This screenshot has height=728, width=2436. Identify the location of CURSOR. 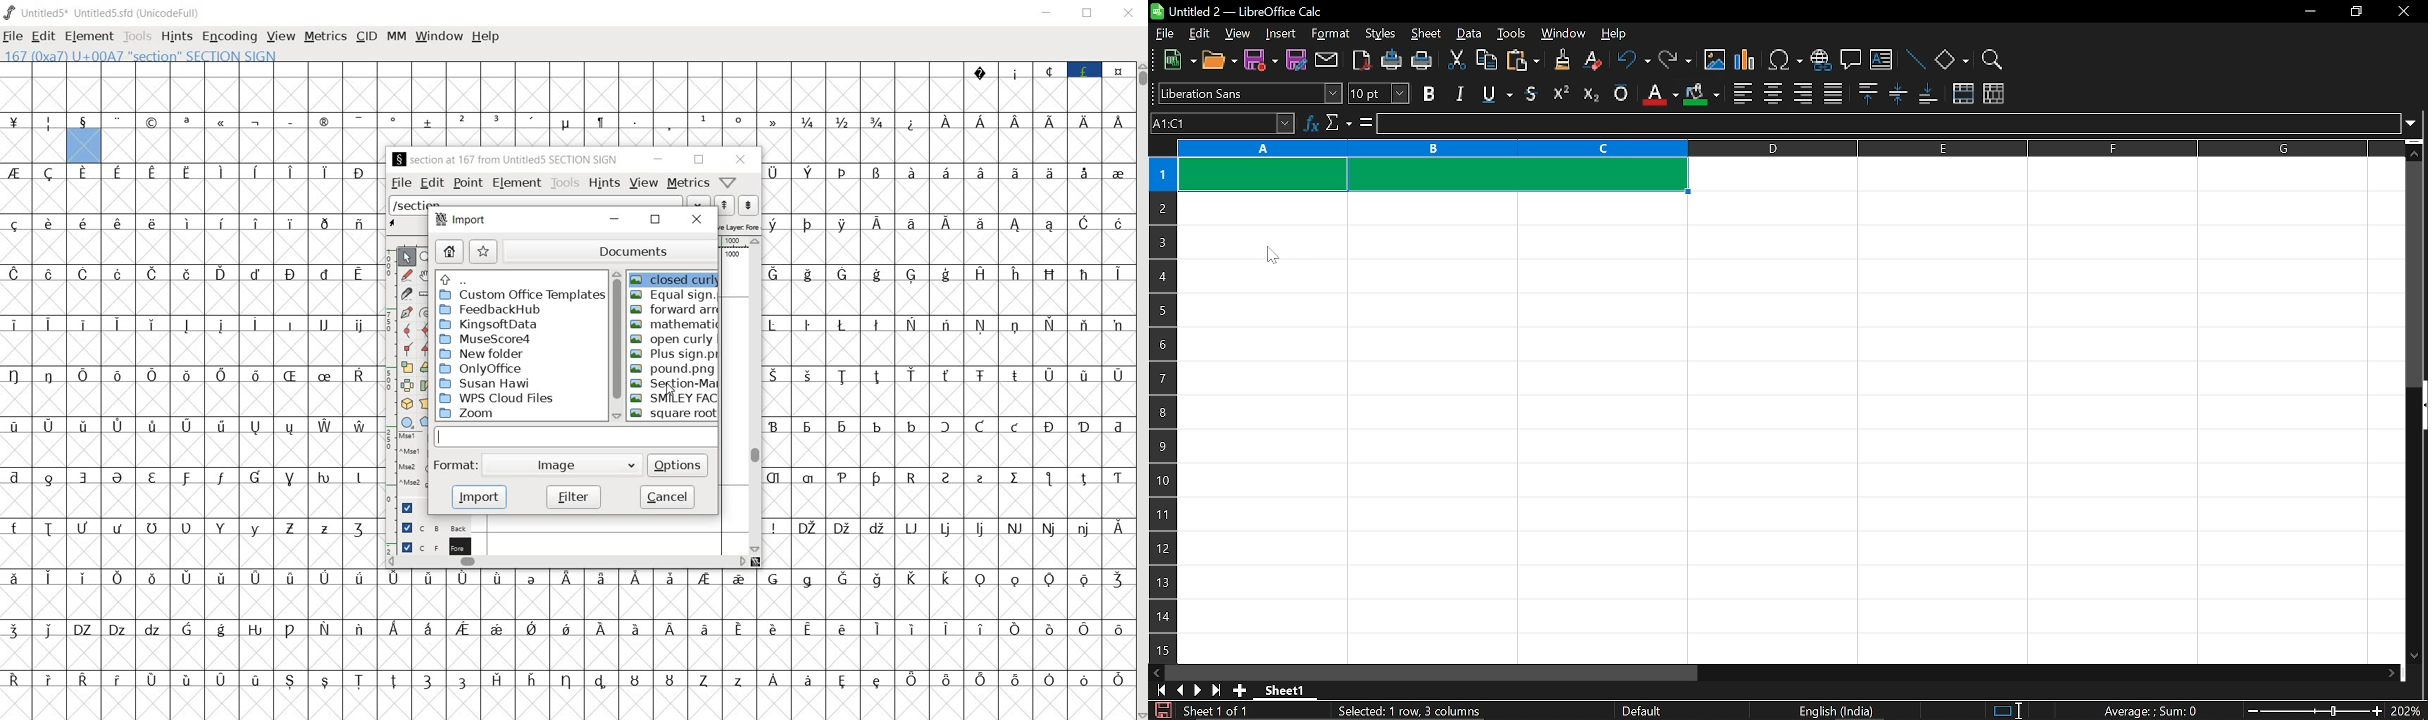
(669, 387).